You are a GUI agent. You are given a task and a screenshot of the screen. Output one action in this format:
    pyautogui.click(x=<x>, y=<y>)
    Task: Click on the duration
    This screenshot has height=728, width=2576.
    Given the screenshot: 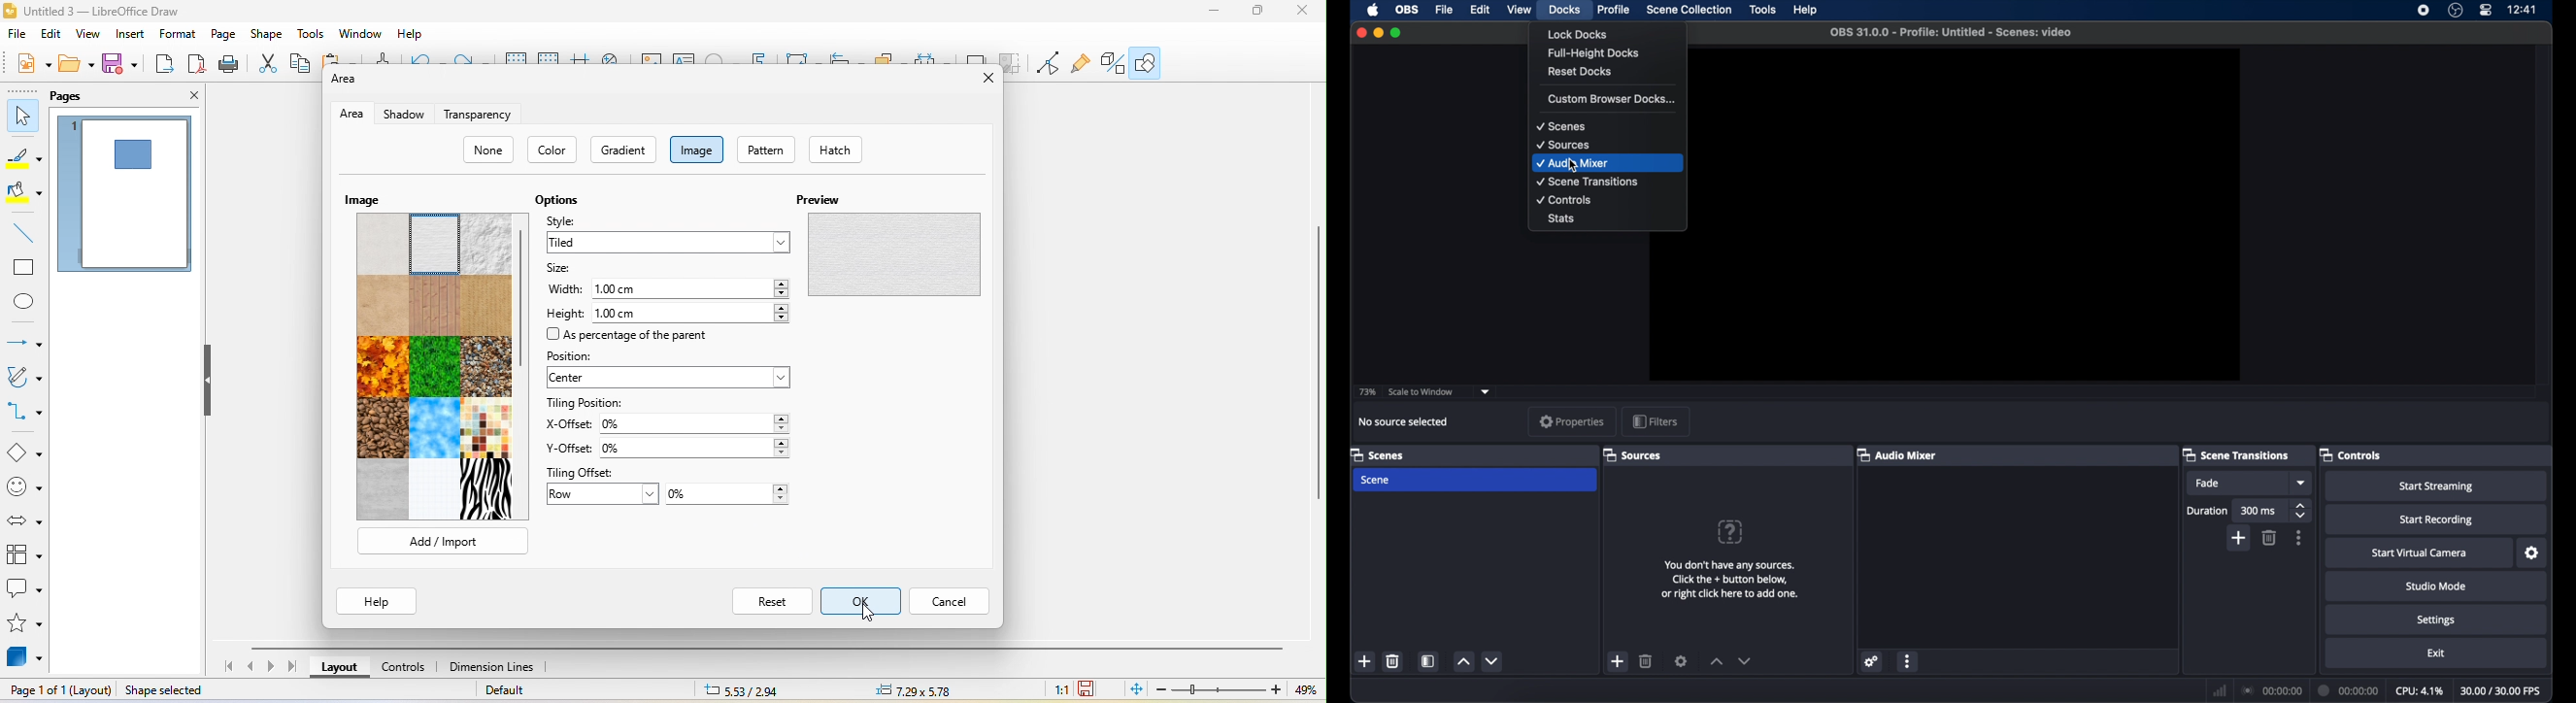 What is the action you would take?
    pyautogui.click(x=2208, y=510)
    